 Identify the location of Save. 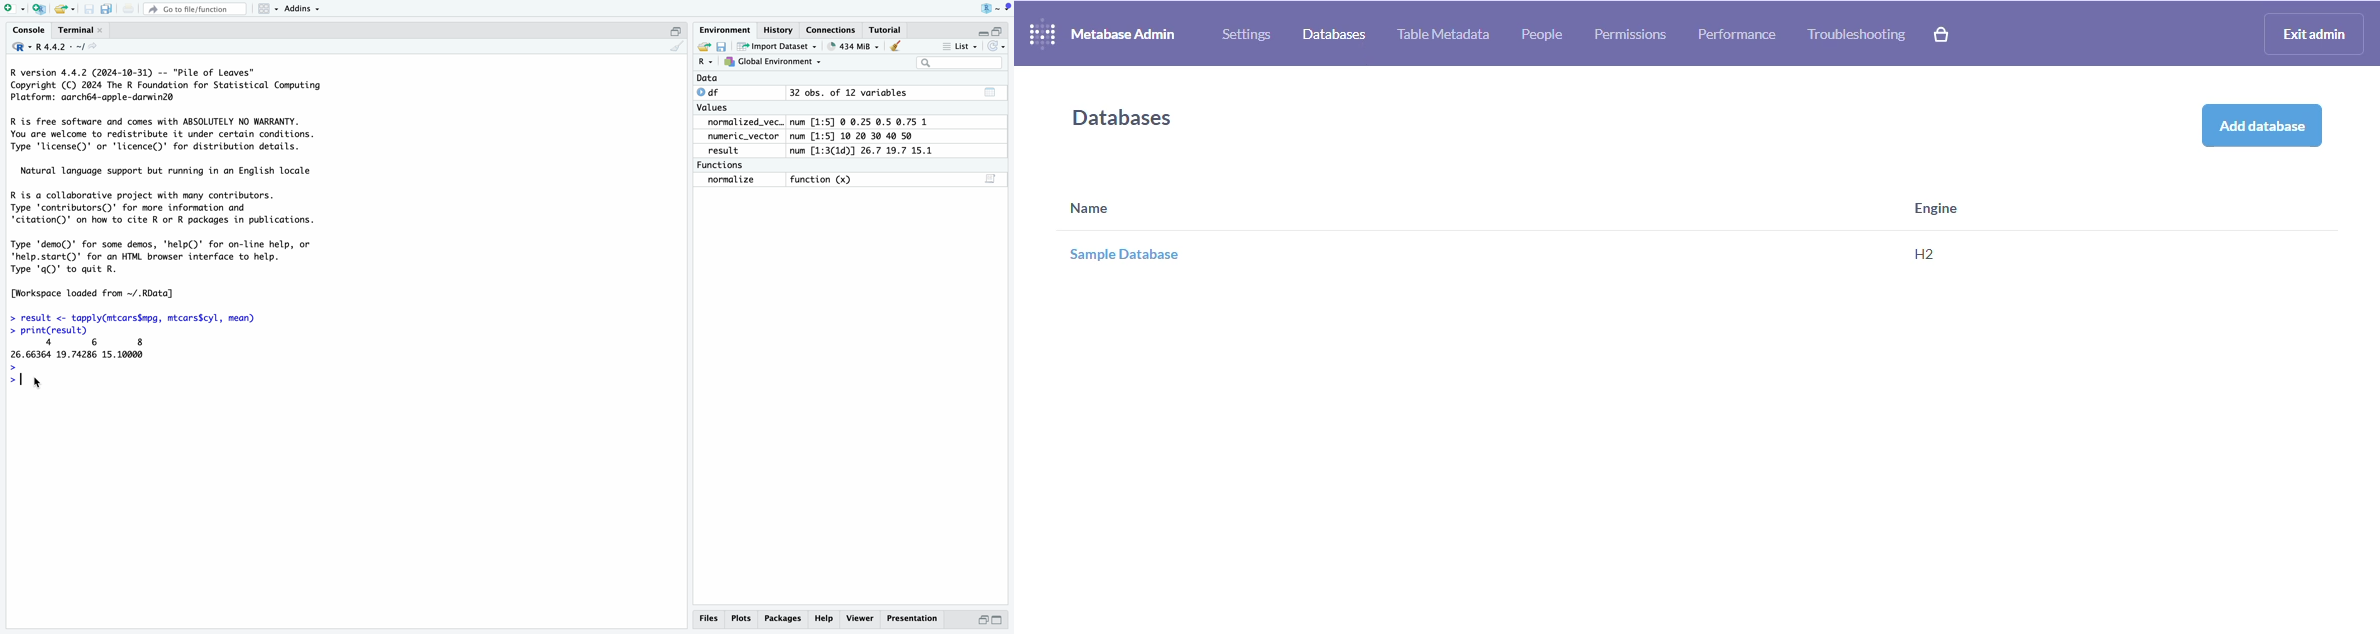
(89, 9).